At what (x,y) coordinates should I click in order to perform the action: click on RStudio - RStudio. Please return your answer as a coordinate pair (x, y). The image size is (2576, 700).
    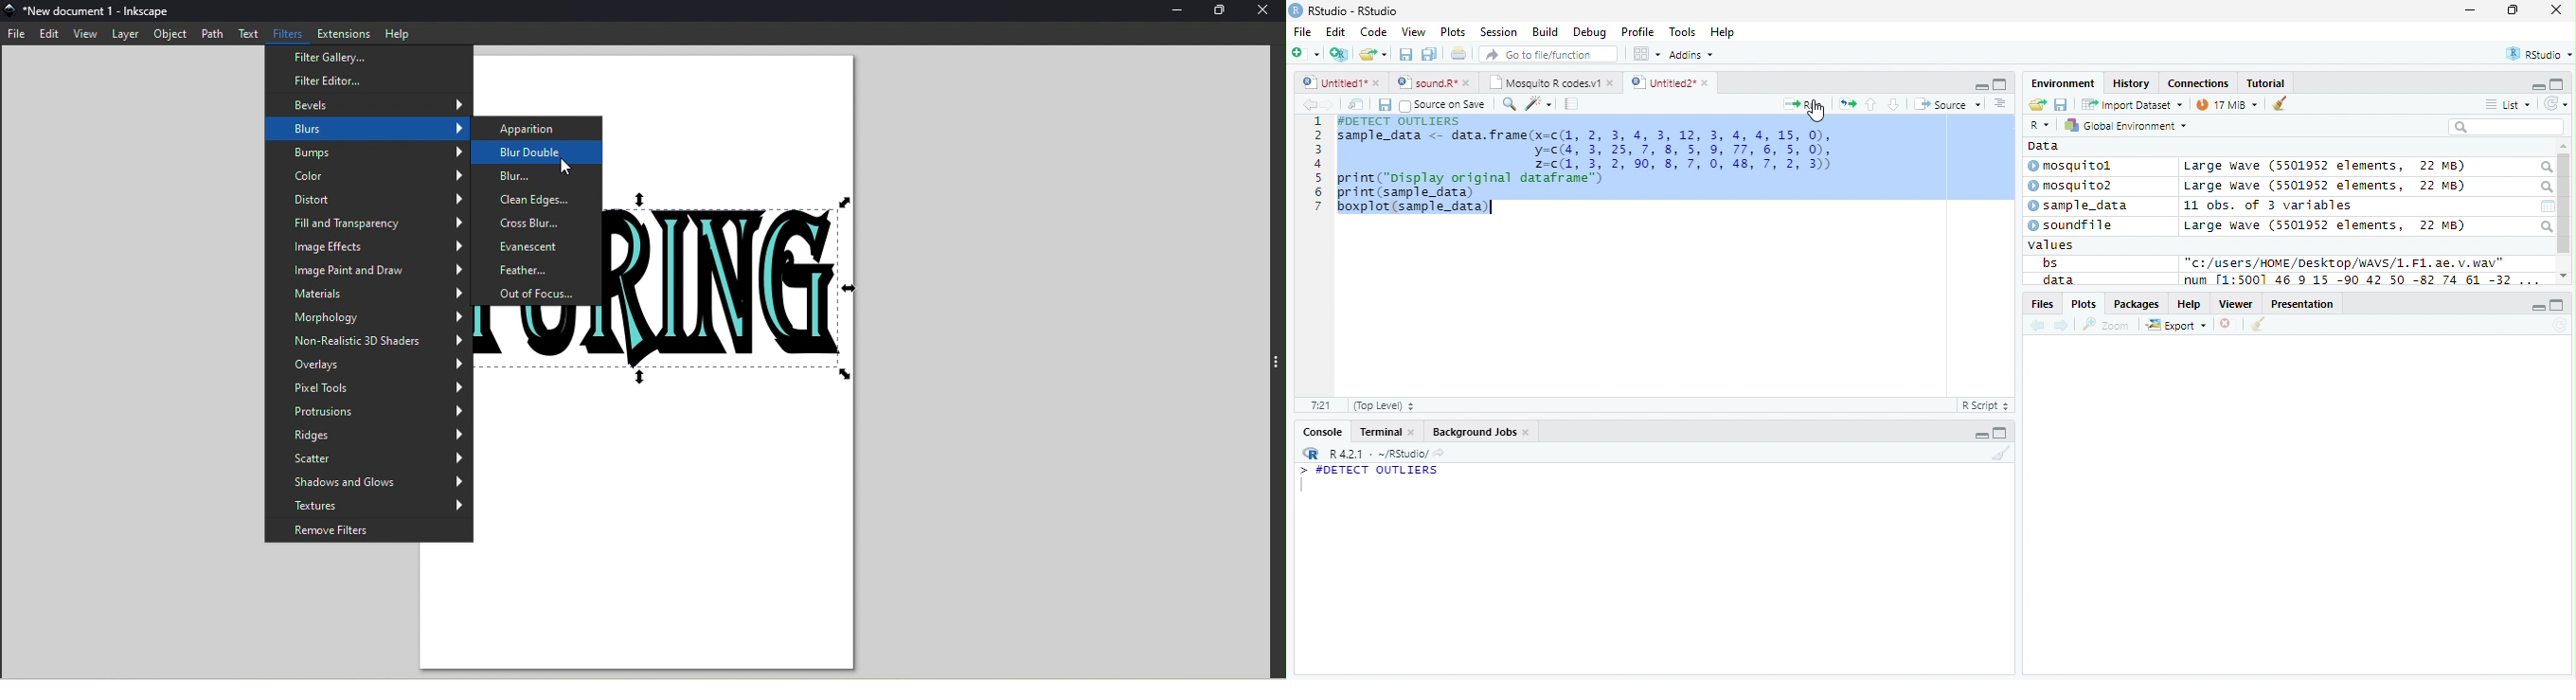
    Looking at the image, I should click on (1353, 10).